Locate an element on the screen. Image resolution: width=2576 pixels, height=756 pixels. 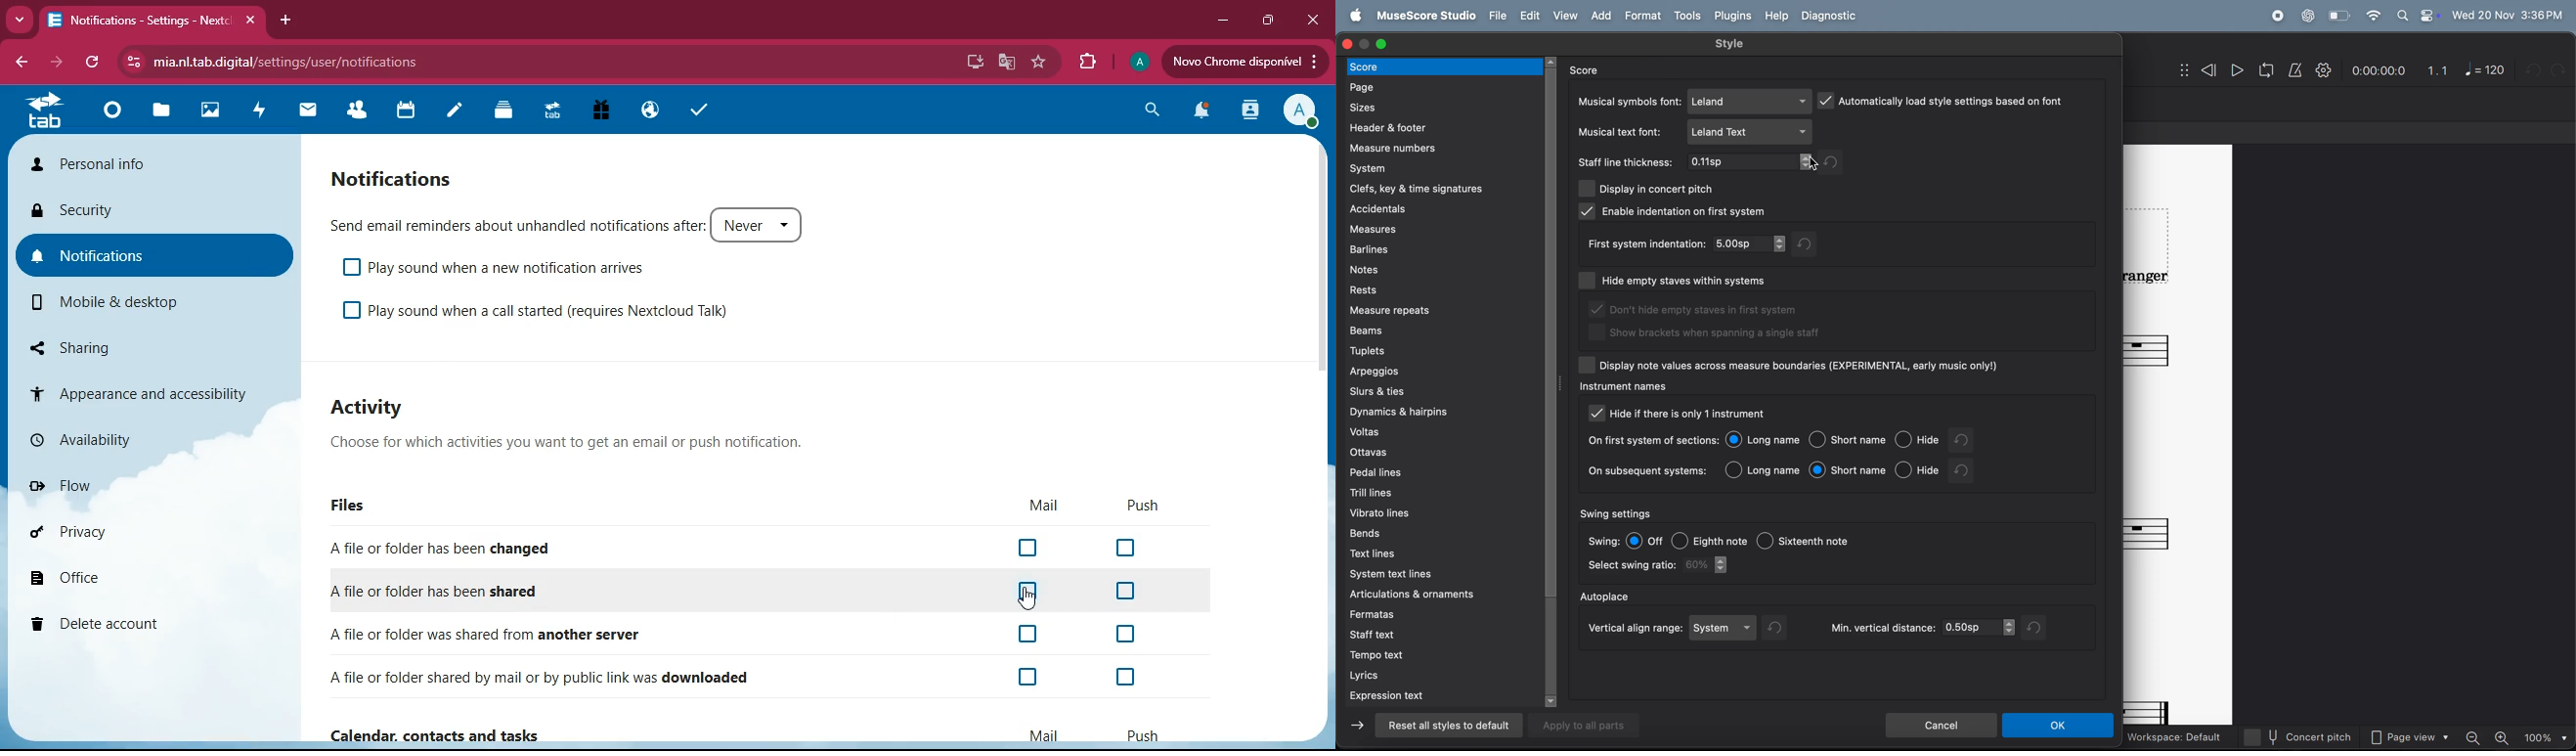
off is located at coordinates (1128, 548).